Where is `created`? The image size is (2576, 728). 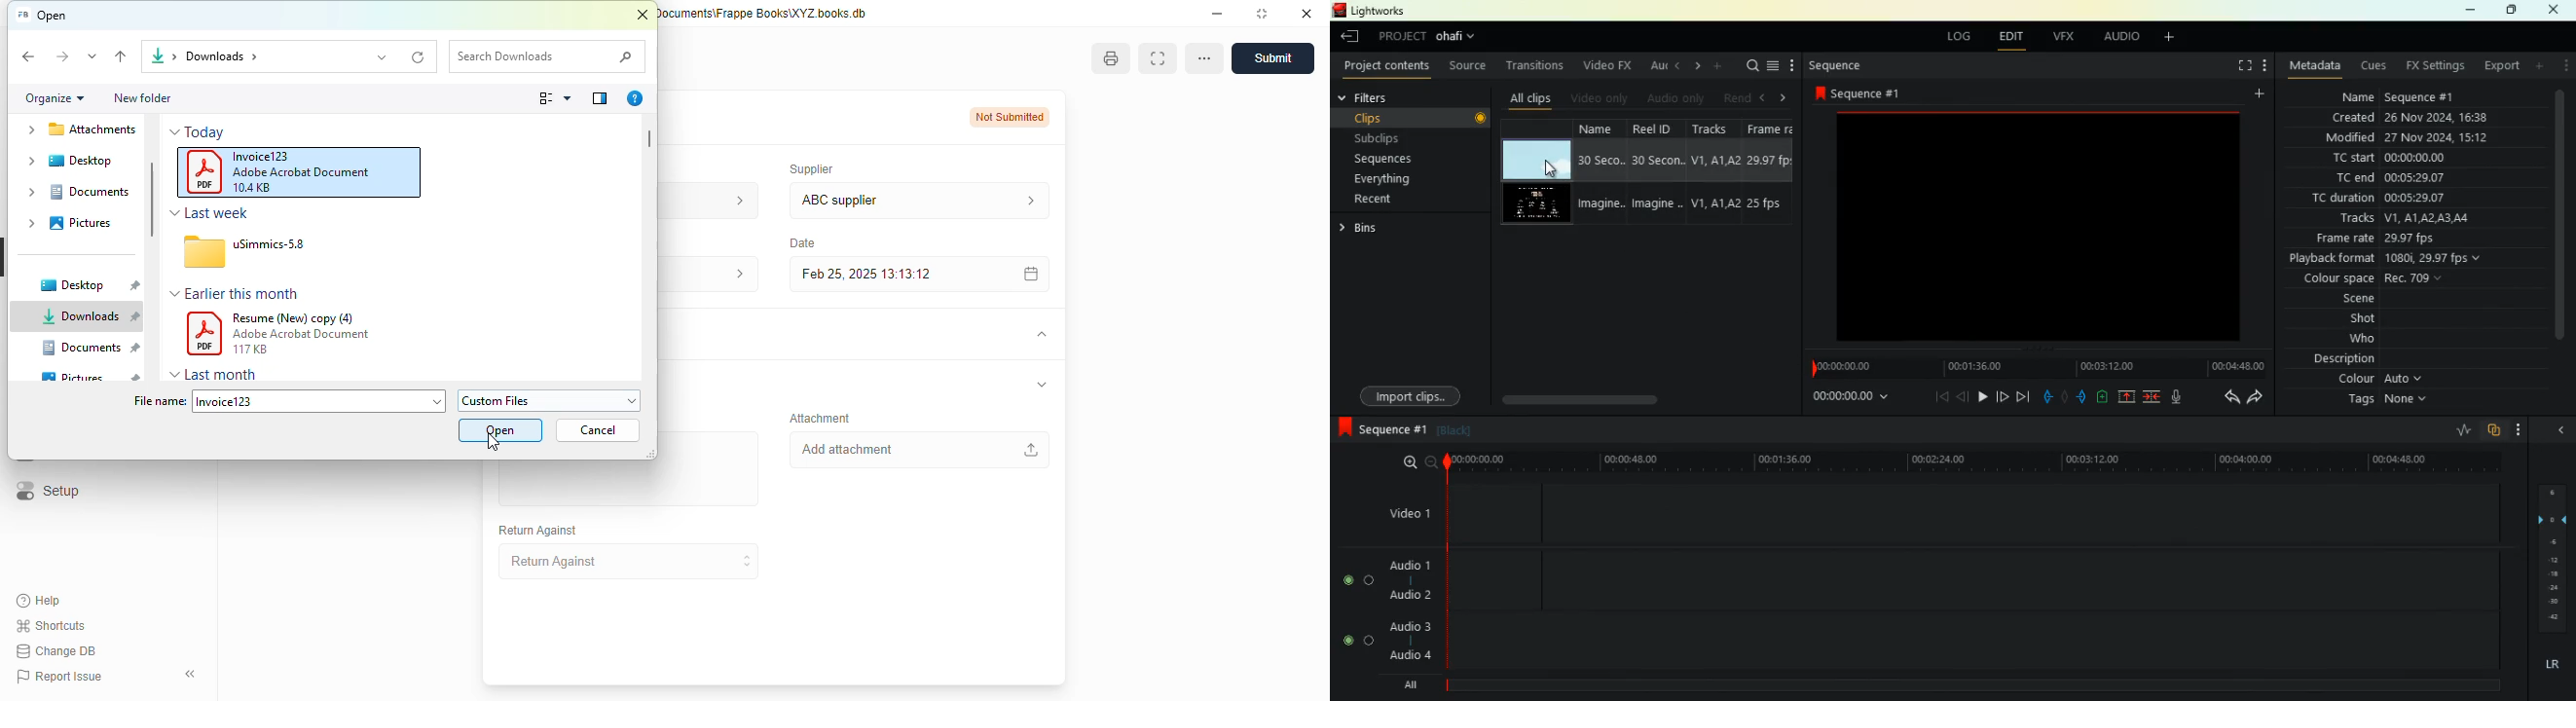 created is located at coordinates (2405, 118).